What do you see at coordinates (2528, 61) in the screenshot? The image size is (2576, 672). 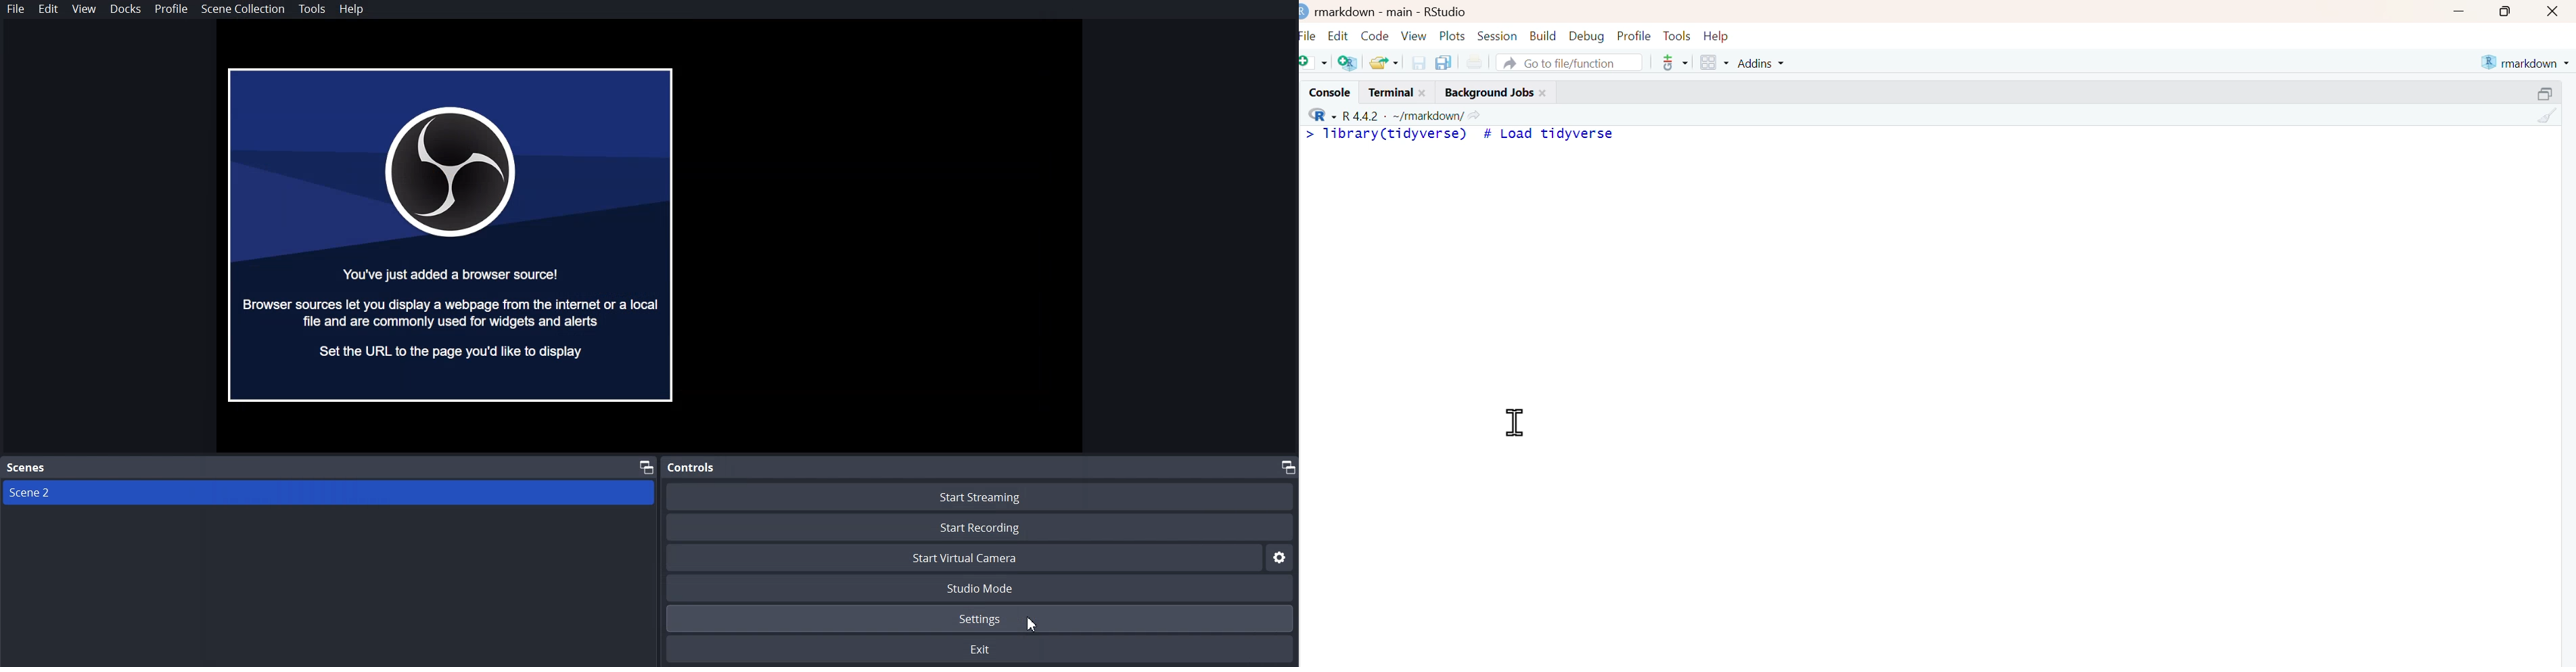 I see `markdown` at bounding box center [2528, 61].